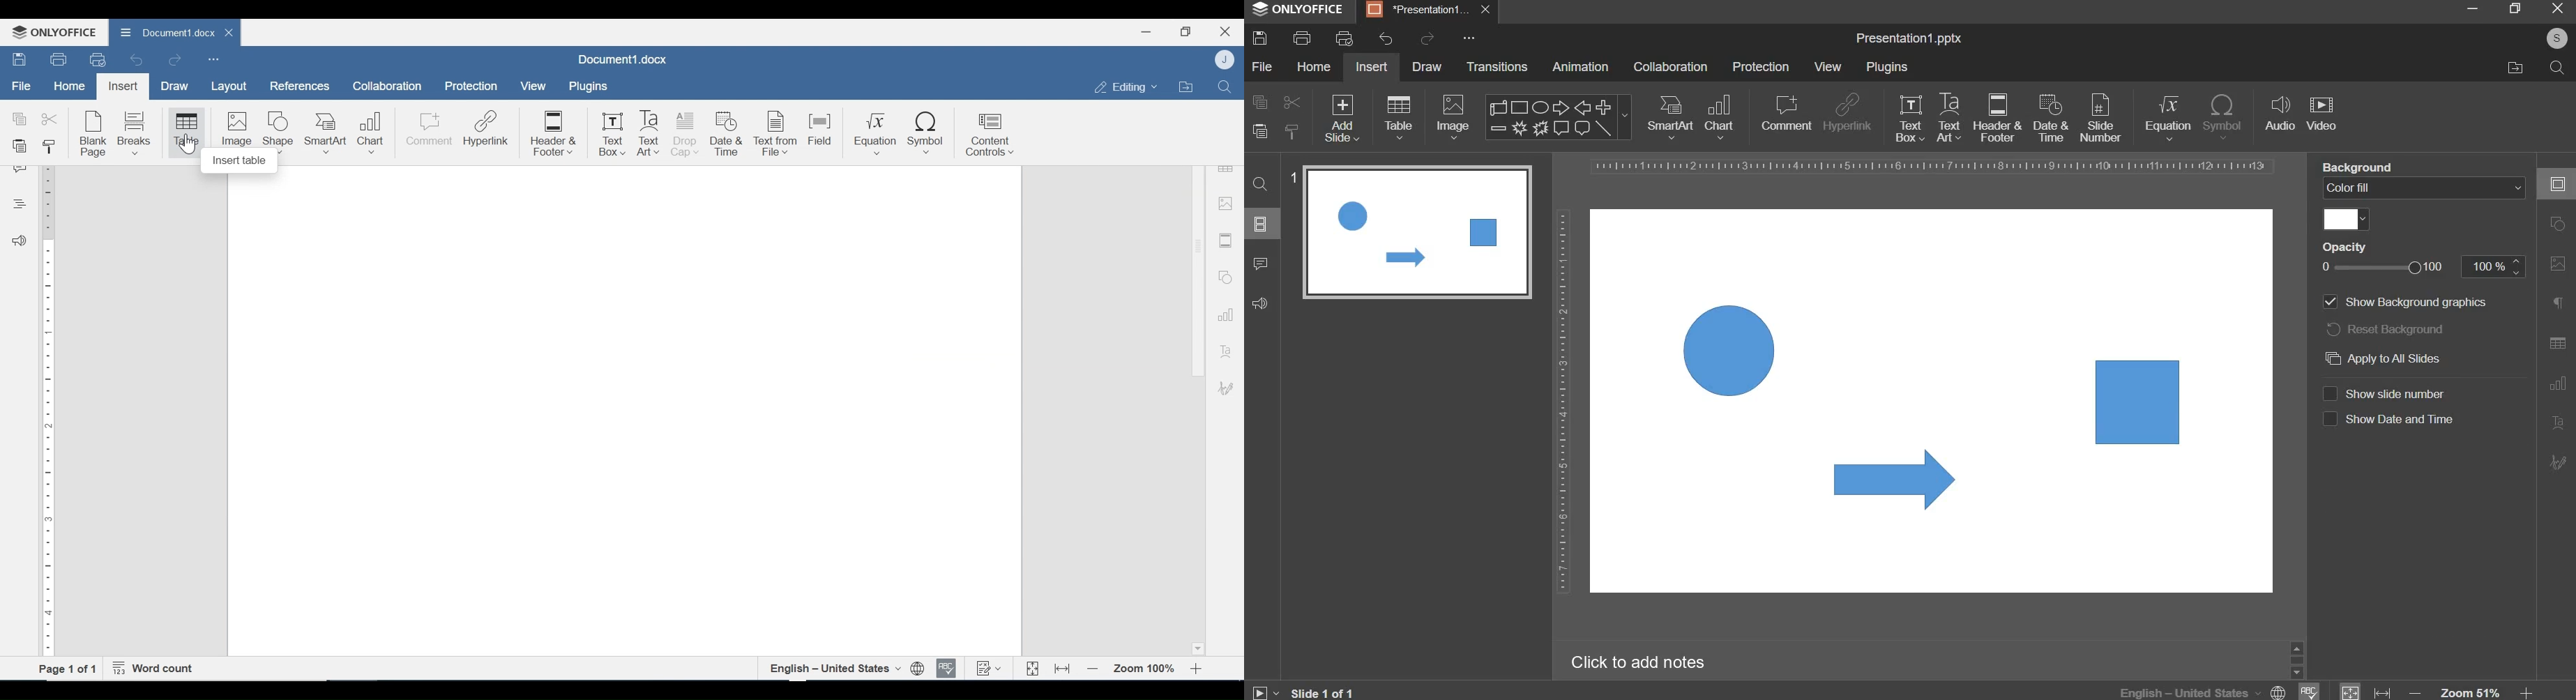 The height and width of the screenshot is (700, 2576). Describe the element at coordinates (834, 668) in the screenshot. I see `English- united states` at that location.